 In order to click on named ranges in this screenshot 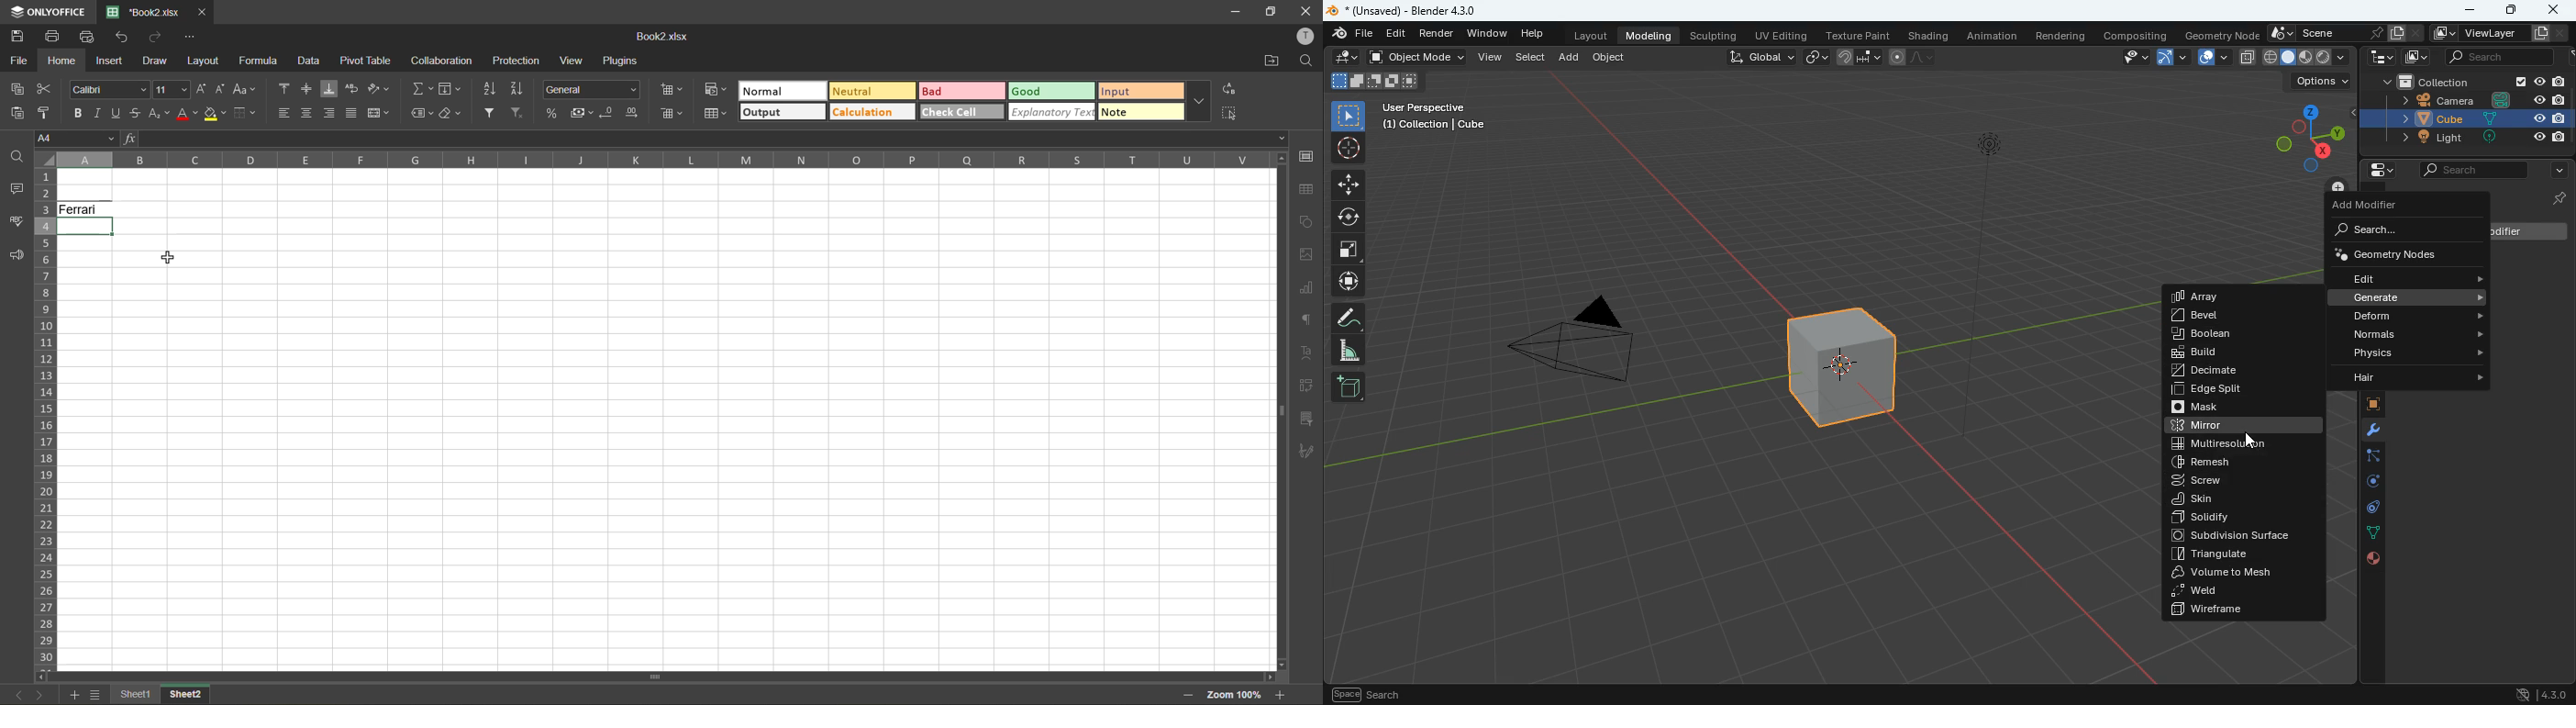, I will do `click(423, 114)`.